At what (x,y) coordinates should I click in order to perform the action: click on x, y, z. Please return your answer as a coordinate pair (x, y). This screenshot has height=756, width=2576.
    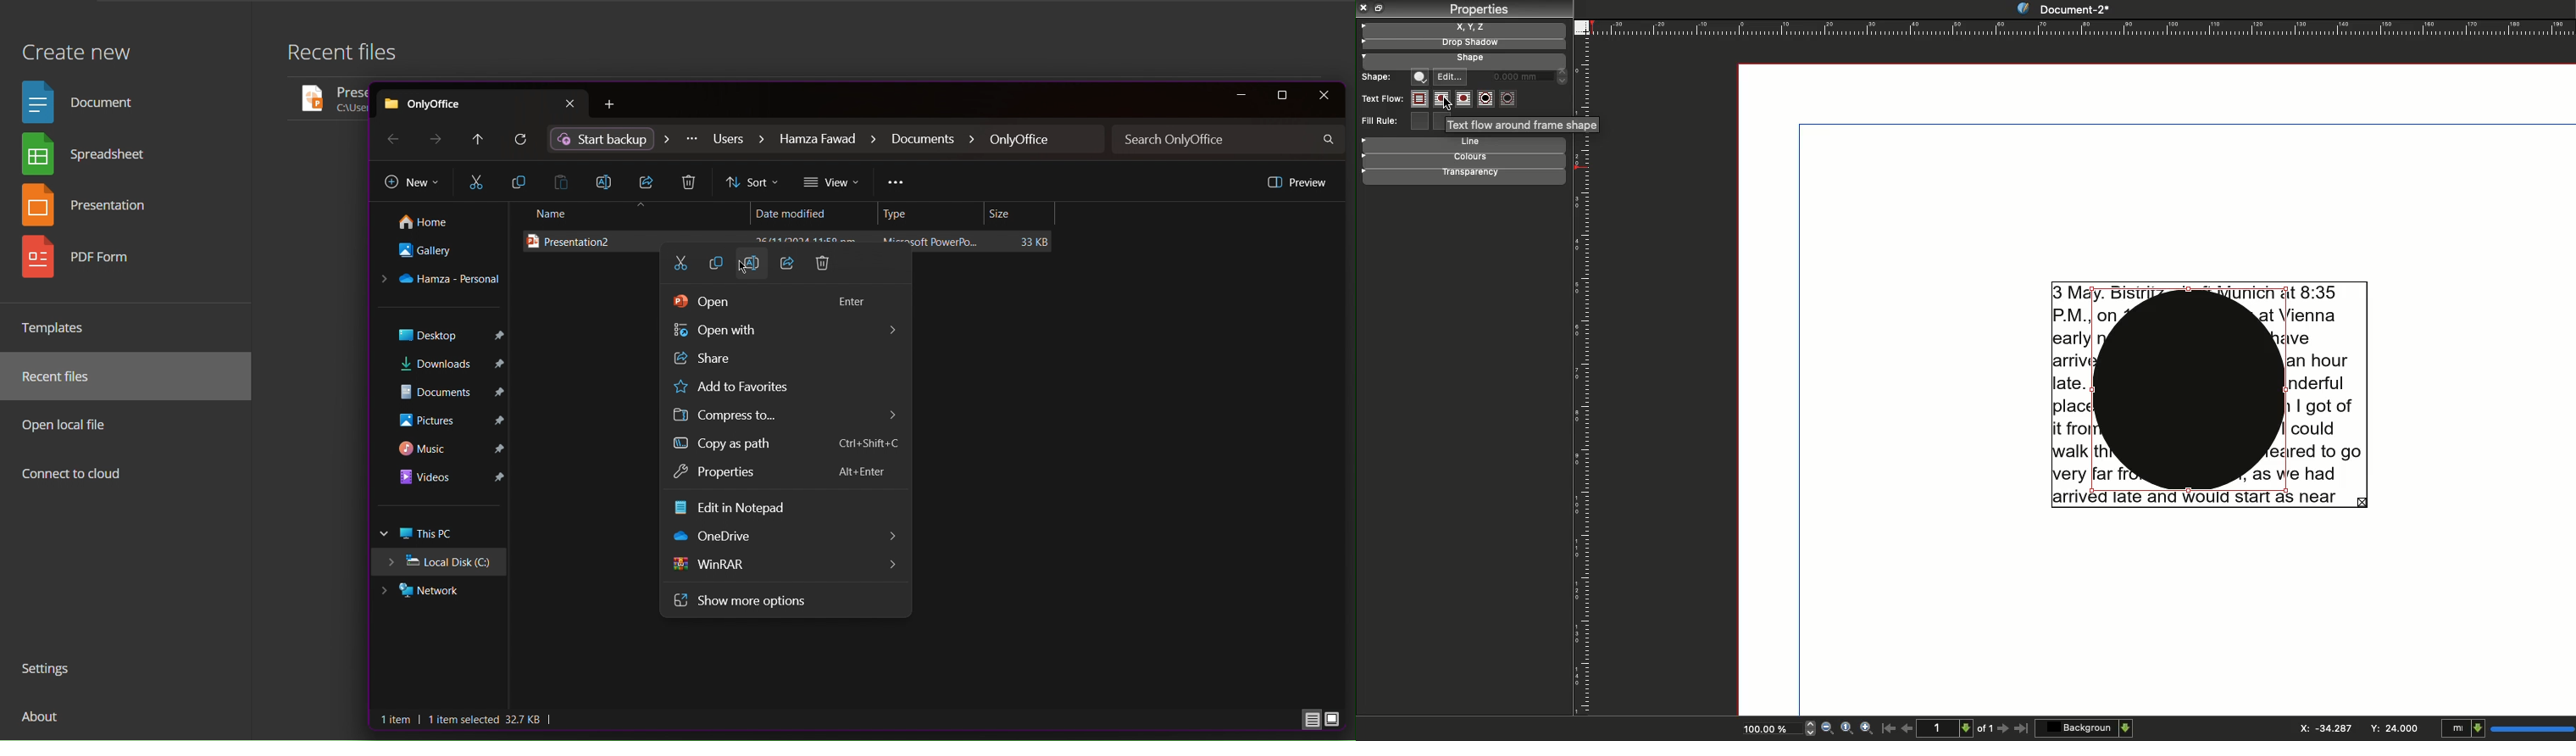
    Looking at the image, I should click on (1479, 27).